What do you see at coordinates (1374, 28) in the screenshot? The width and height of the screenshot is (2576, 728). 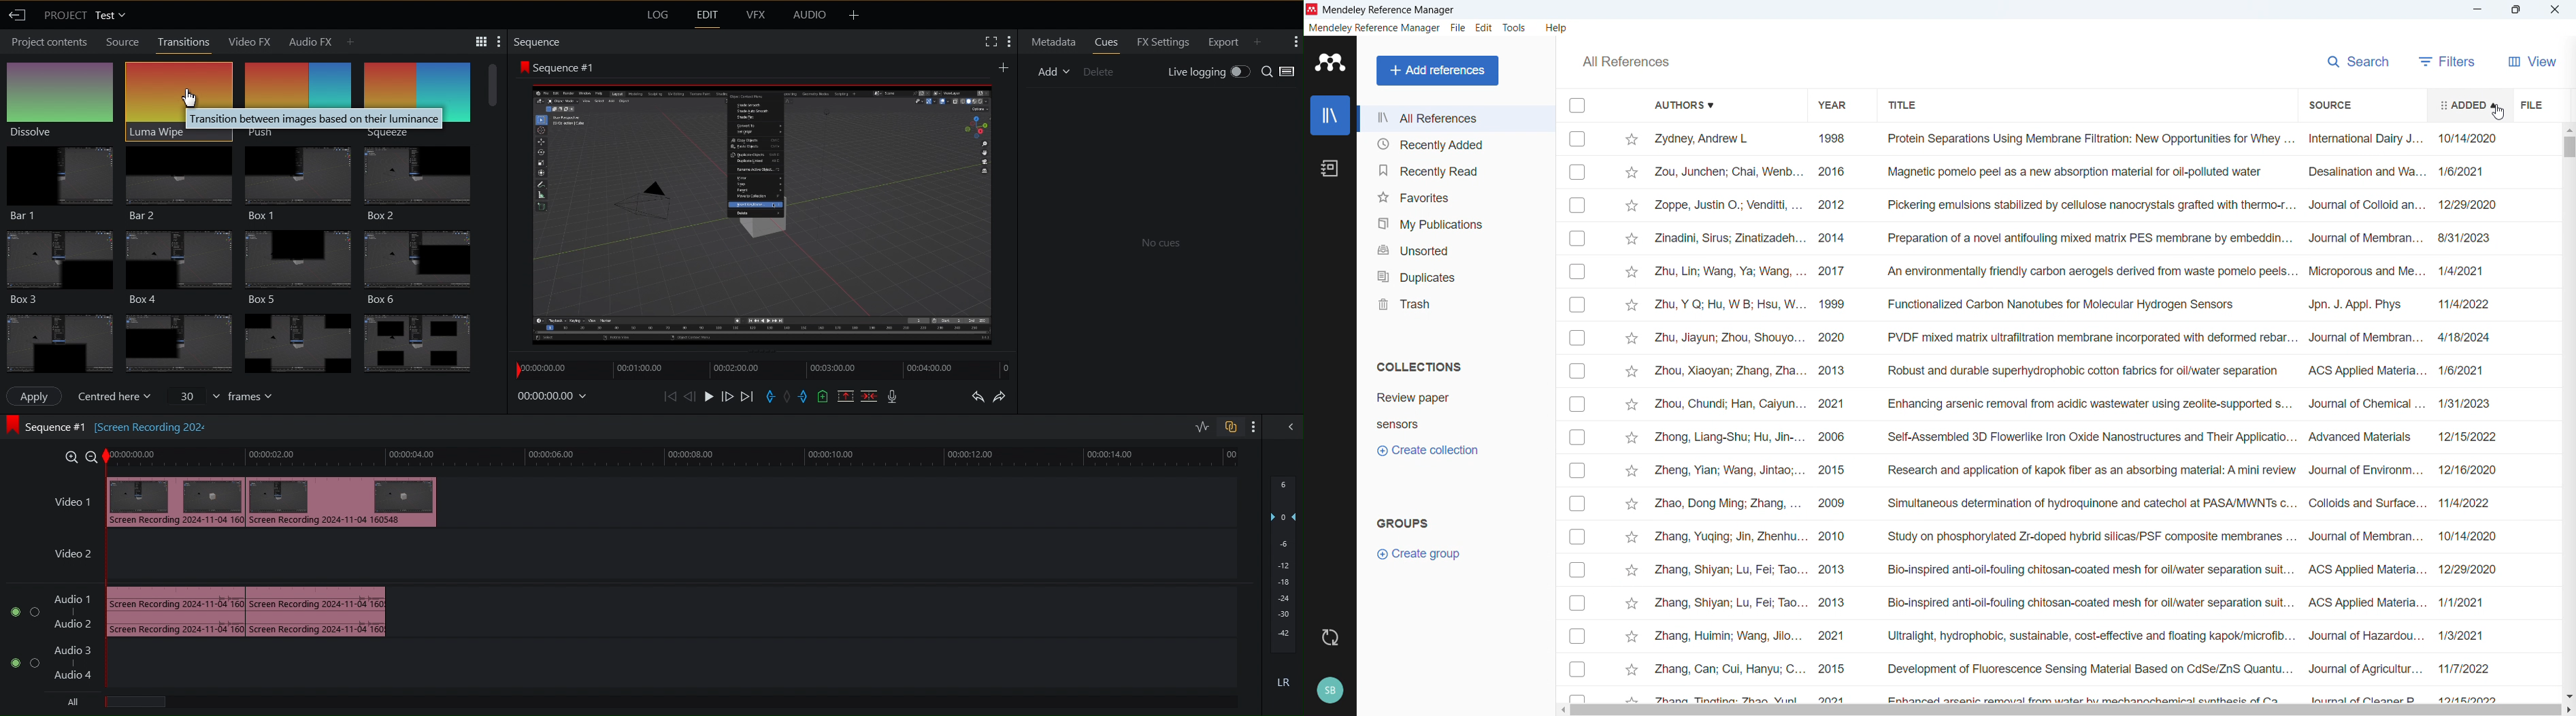 I see `Mendeley reference manager` at bounding box center [1374, 28].